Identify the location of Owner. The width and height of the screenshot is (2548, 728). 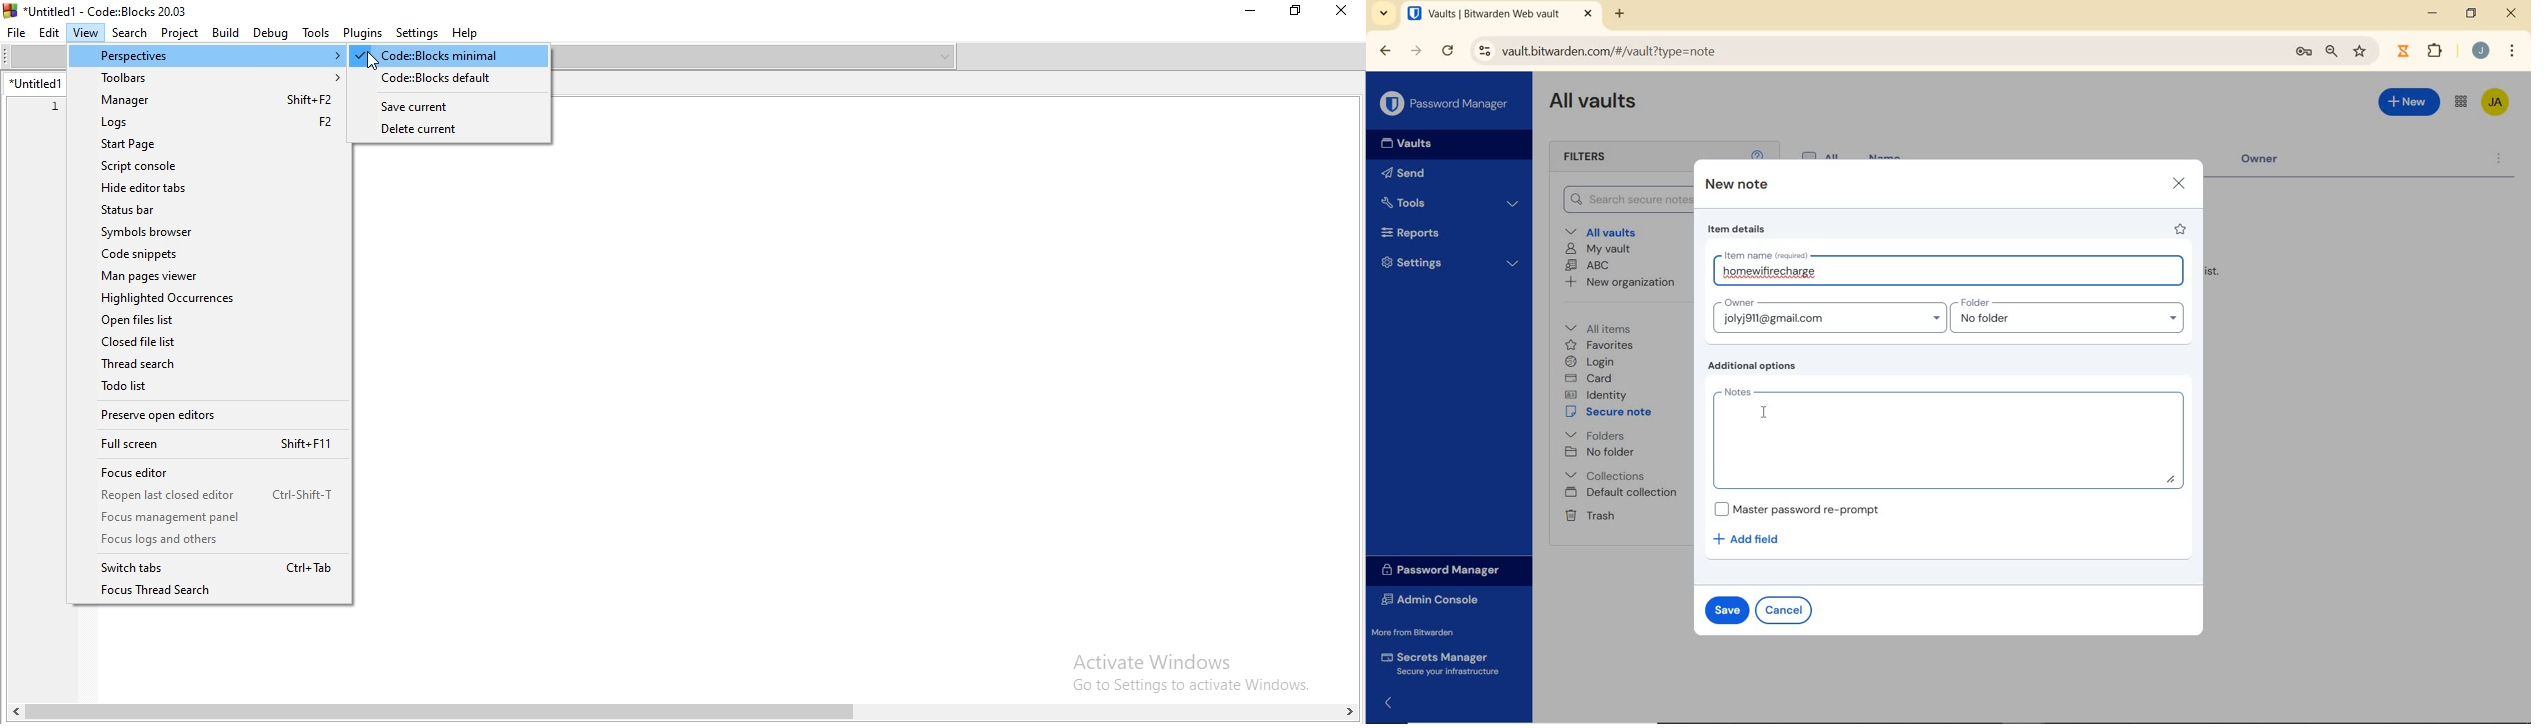
(1829, 315).